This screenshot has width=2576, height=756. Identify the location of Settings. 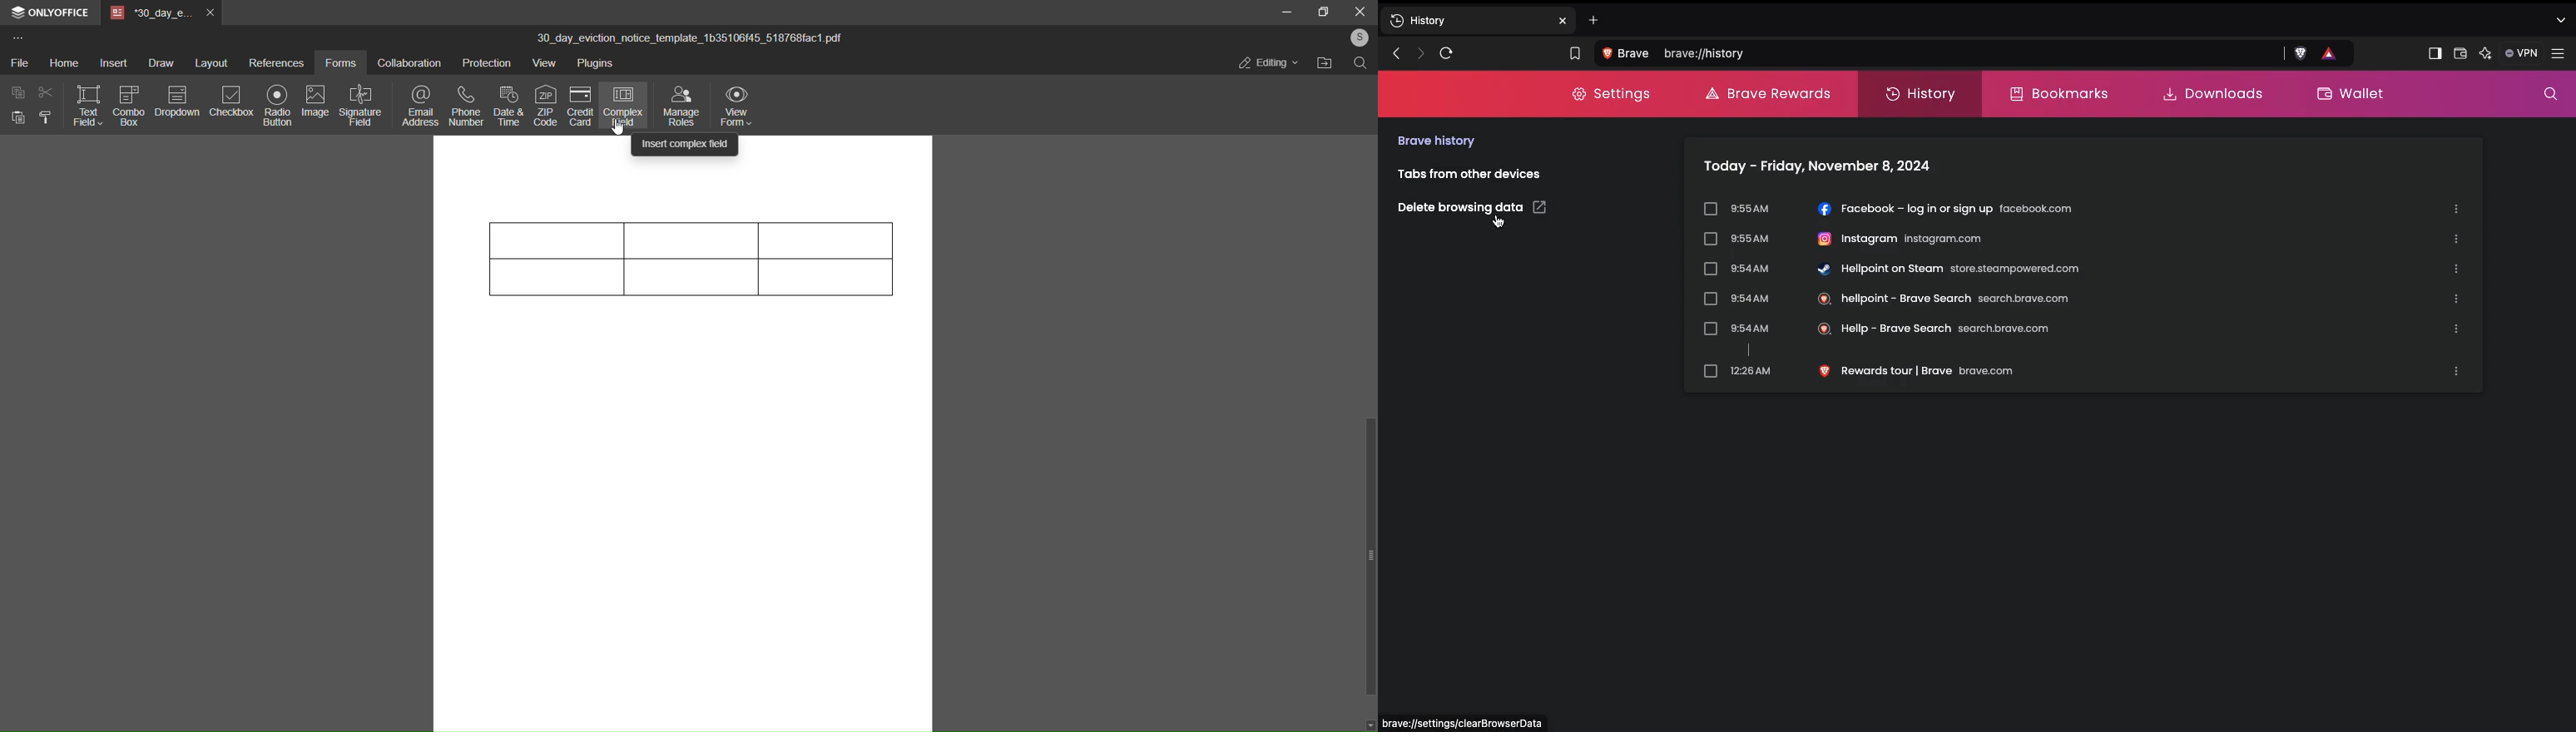
(1612, 94).